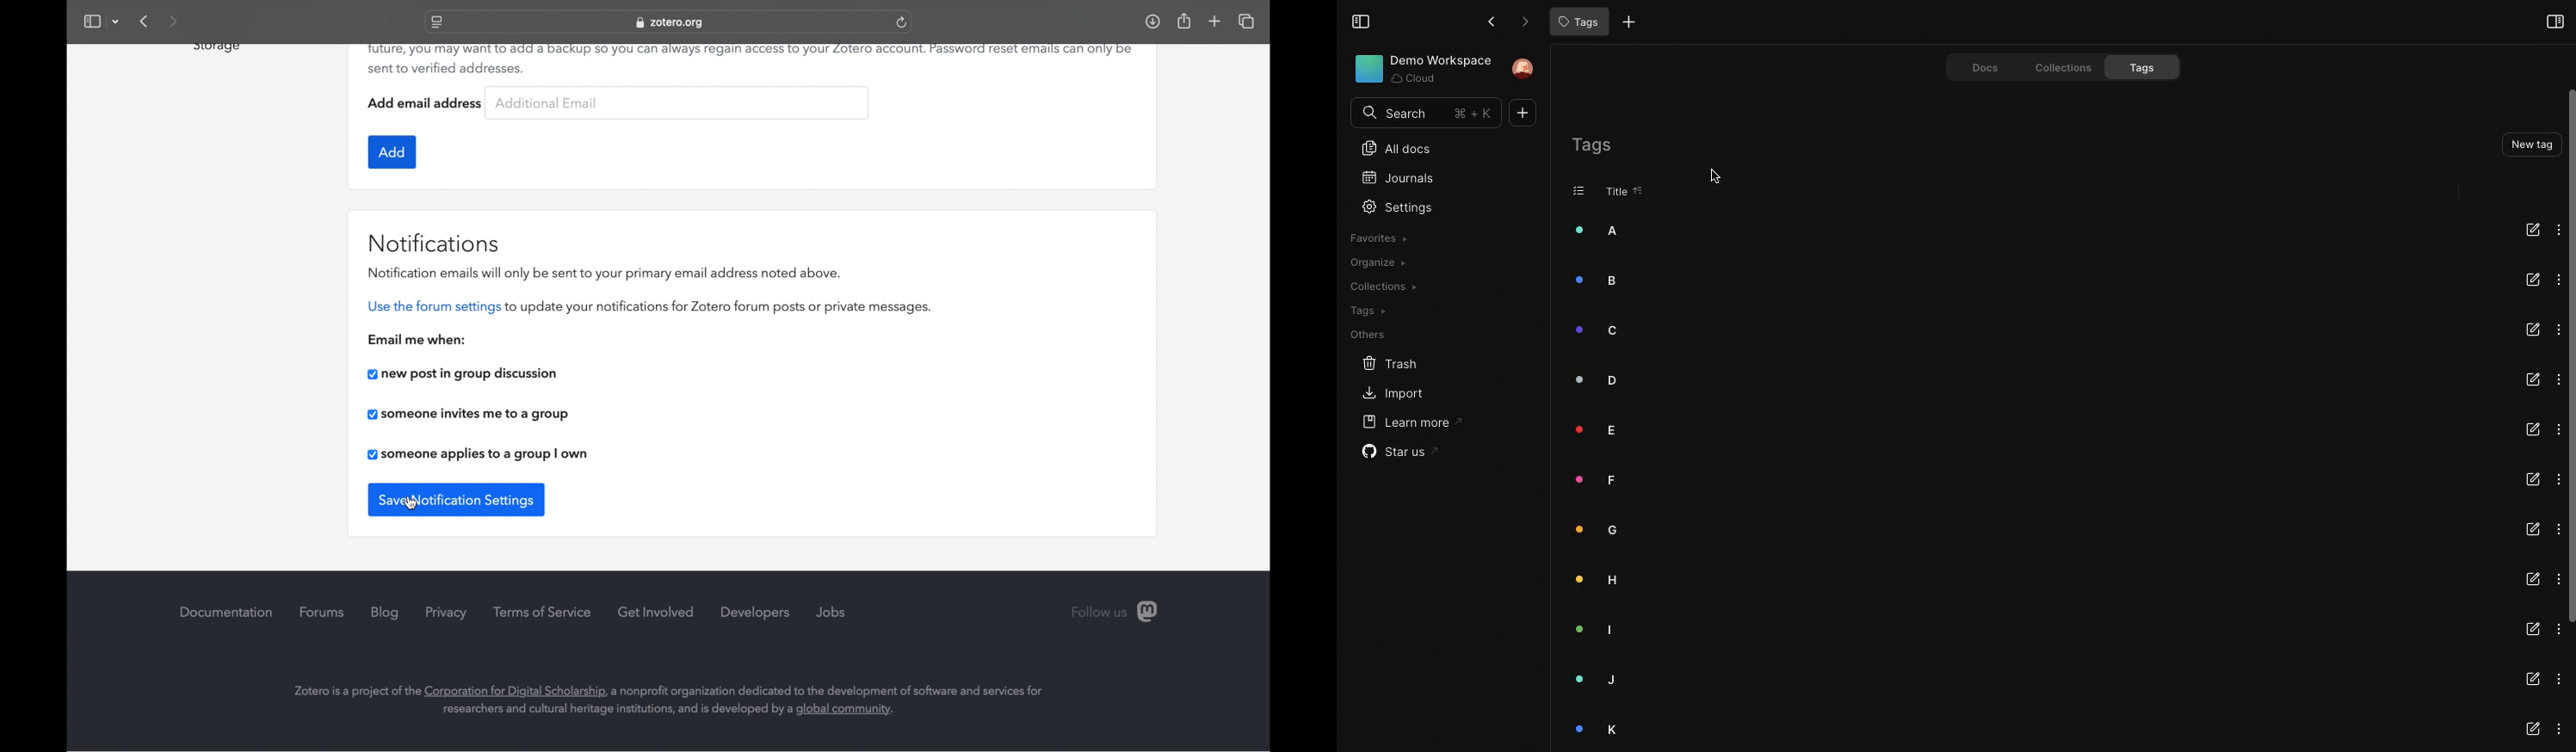  What do you see at coordinates (322, 613) in the screenshot?
I see `forums` at bounding box center [322, 613].